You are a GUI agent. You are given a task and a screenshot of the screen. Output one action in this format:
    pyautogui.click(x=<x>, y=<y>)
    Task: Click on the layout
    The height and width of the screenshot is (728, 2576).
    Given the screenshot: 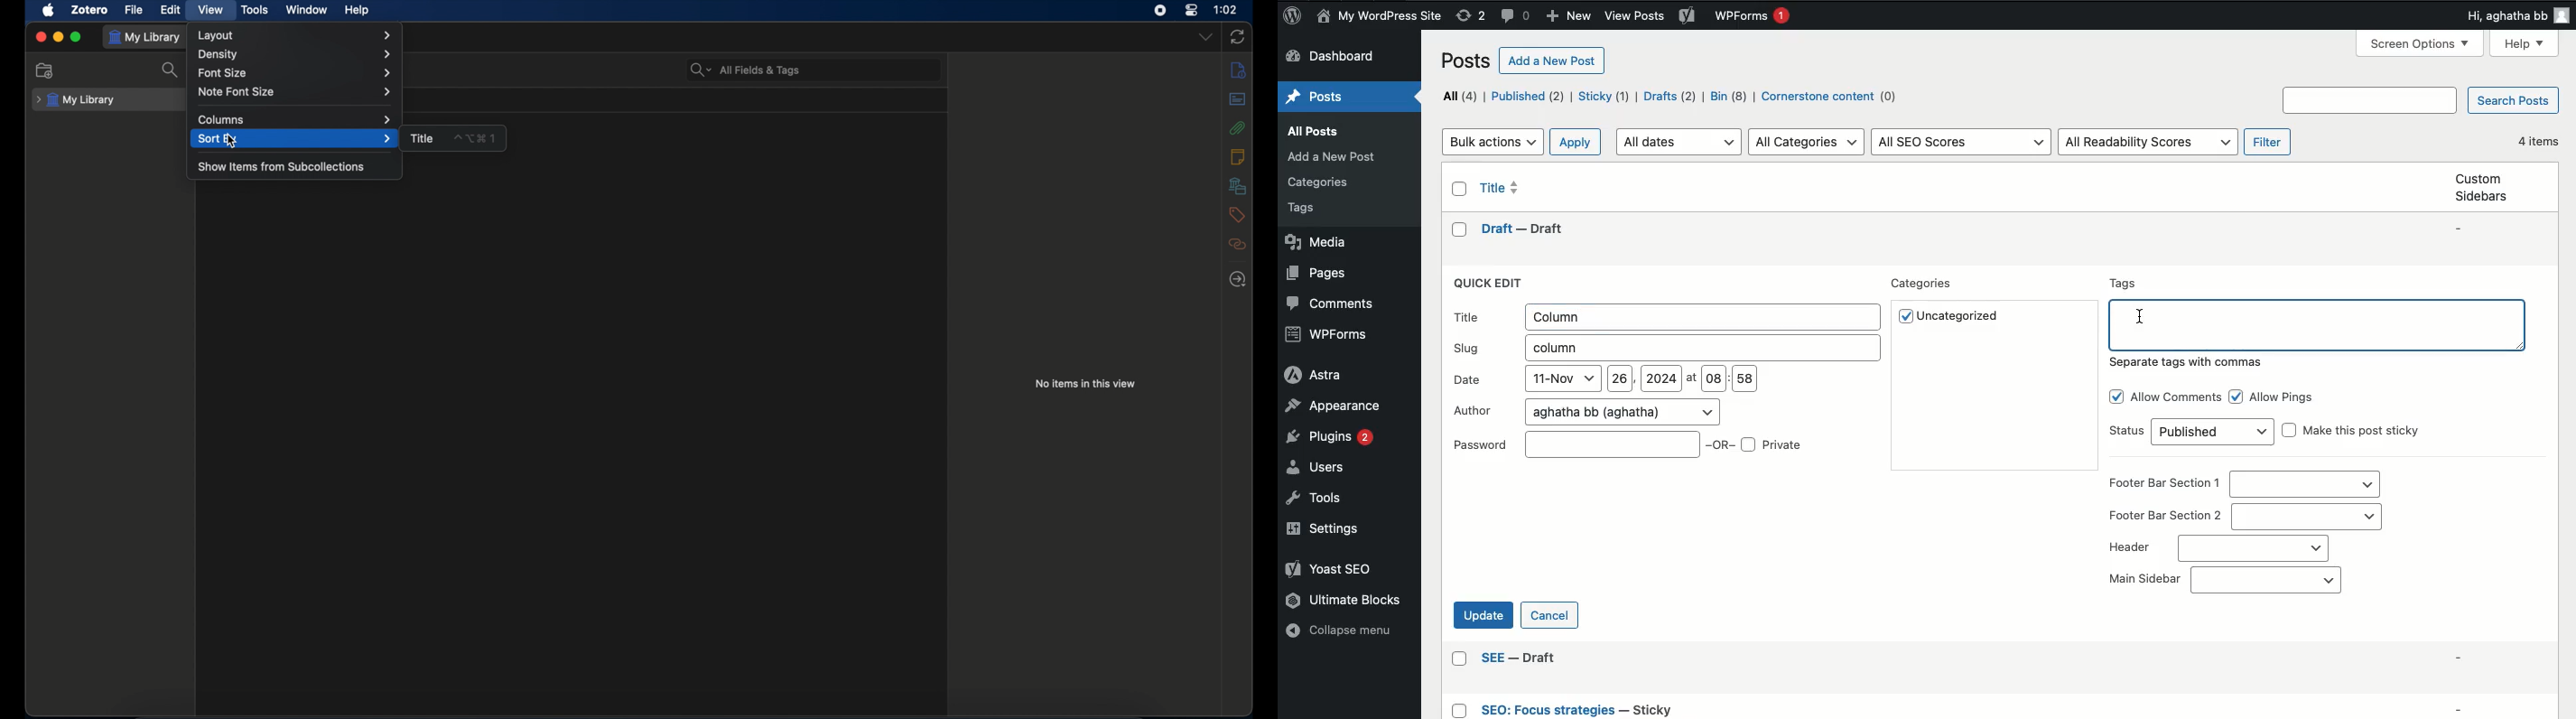 What is the action you would take?
    pyautogui.click(x=294, y=36)
    